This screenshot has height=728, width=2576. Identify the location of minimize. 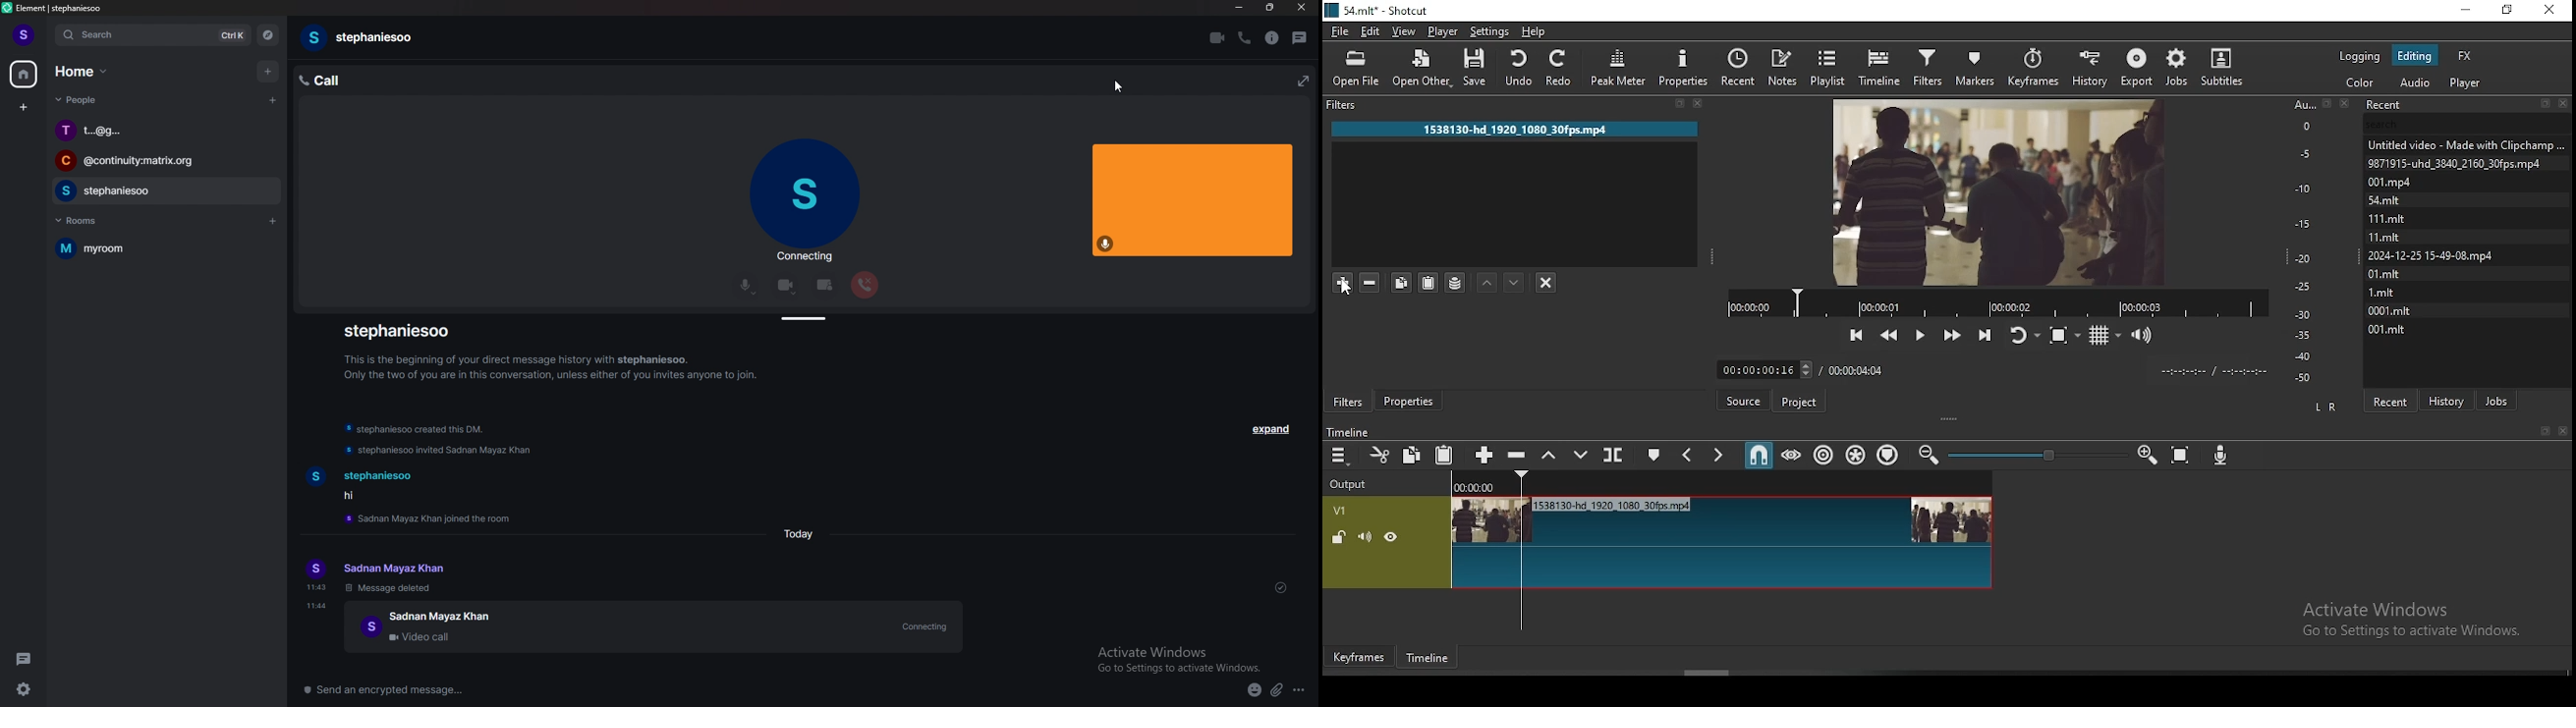
(1239, 8).